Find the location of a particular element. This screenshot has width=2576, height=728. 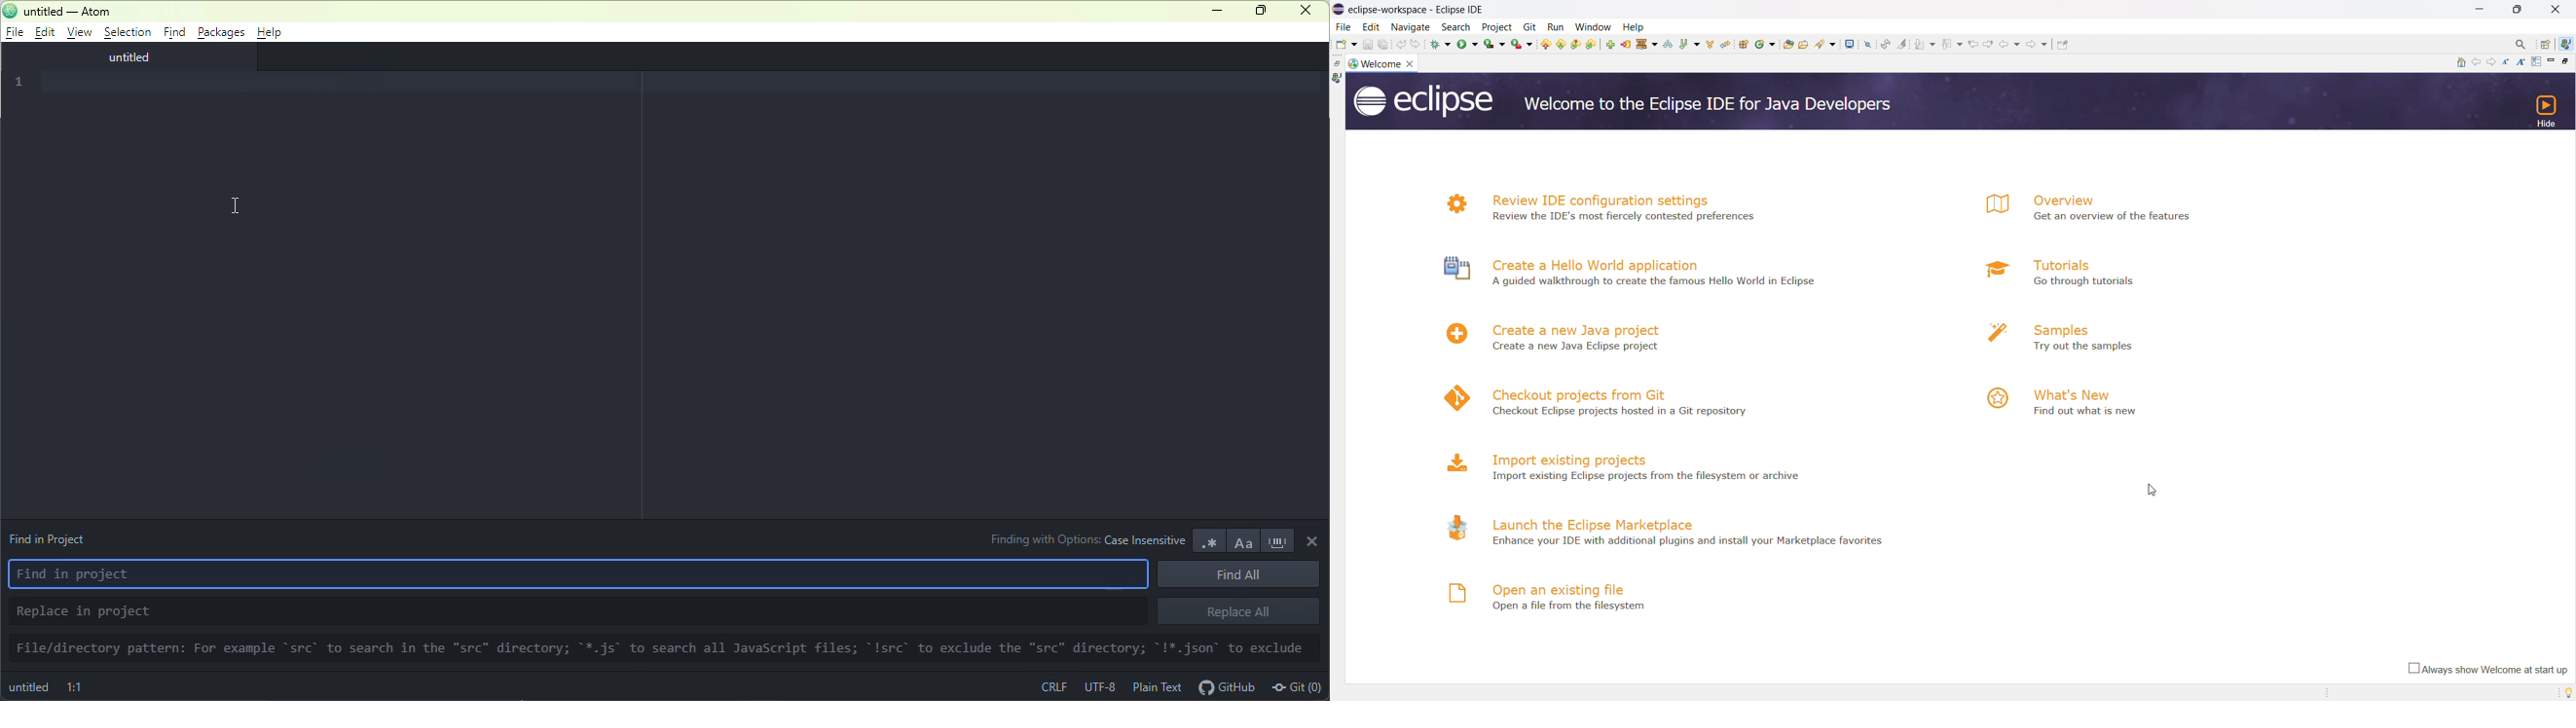

logo is located at coordinates (1450, 334).